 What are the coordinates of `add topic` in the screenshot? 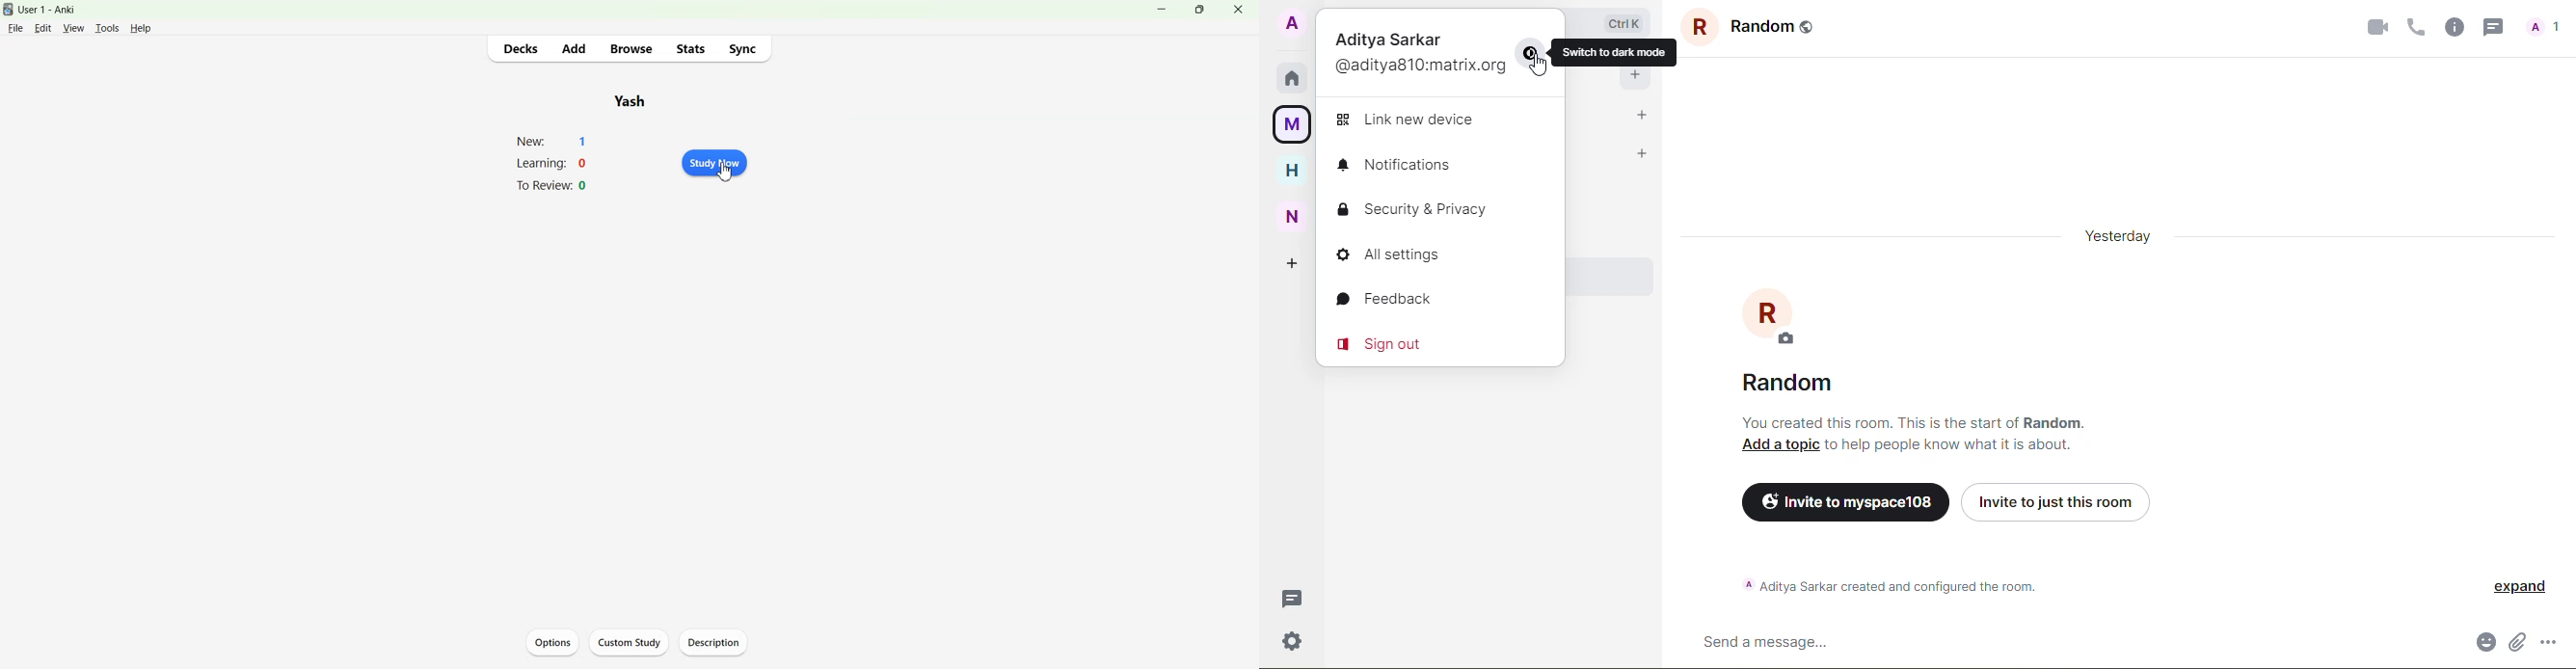 It's located at (1780, 445).